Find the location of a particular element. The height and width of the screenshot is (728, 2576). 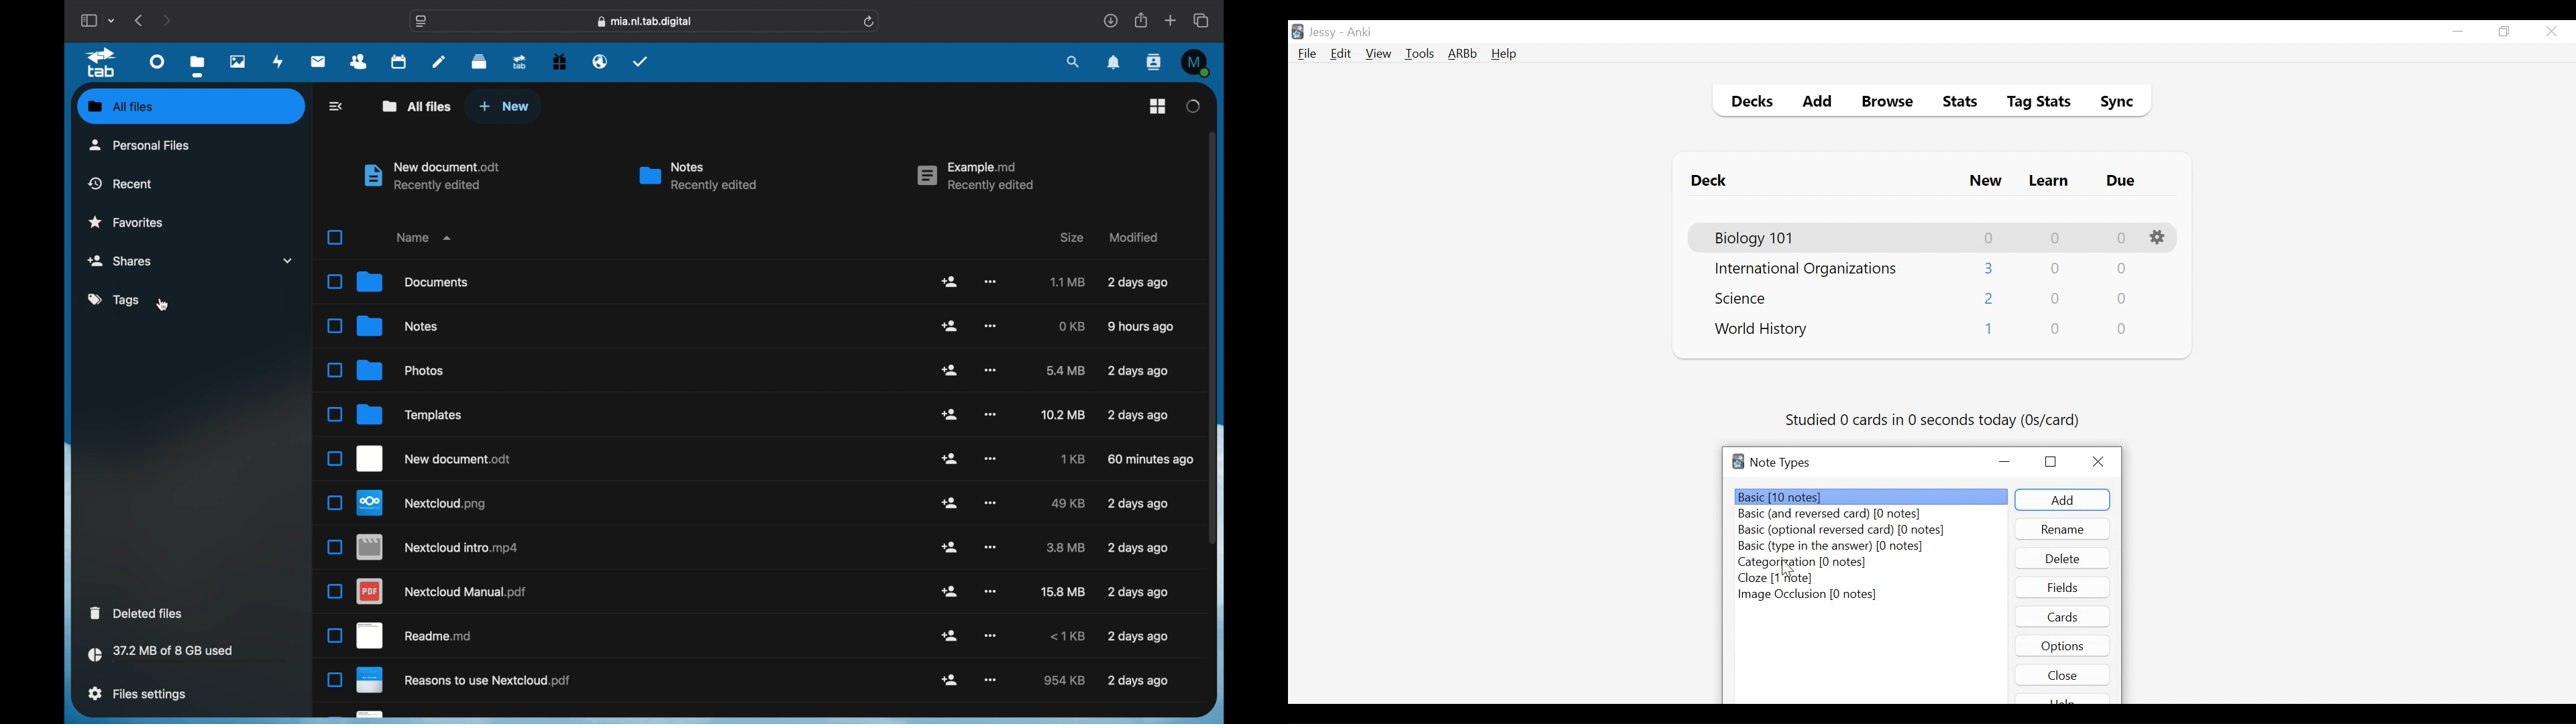

Sybc is located at coordinates (2112, 103).